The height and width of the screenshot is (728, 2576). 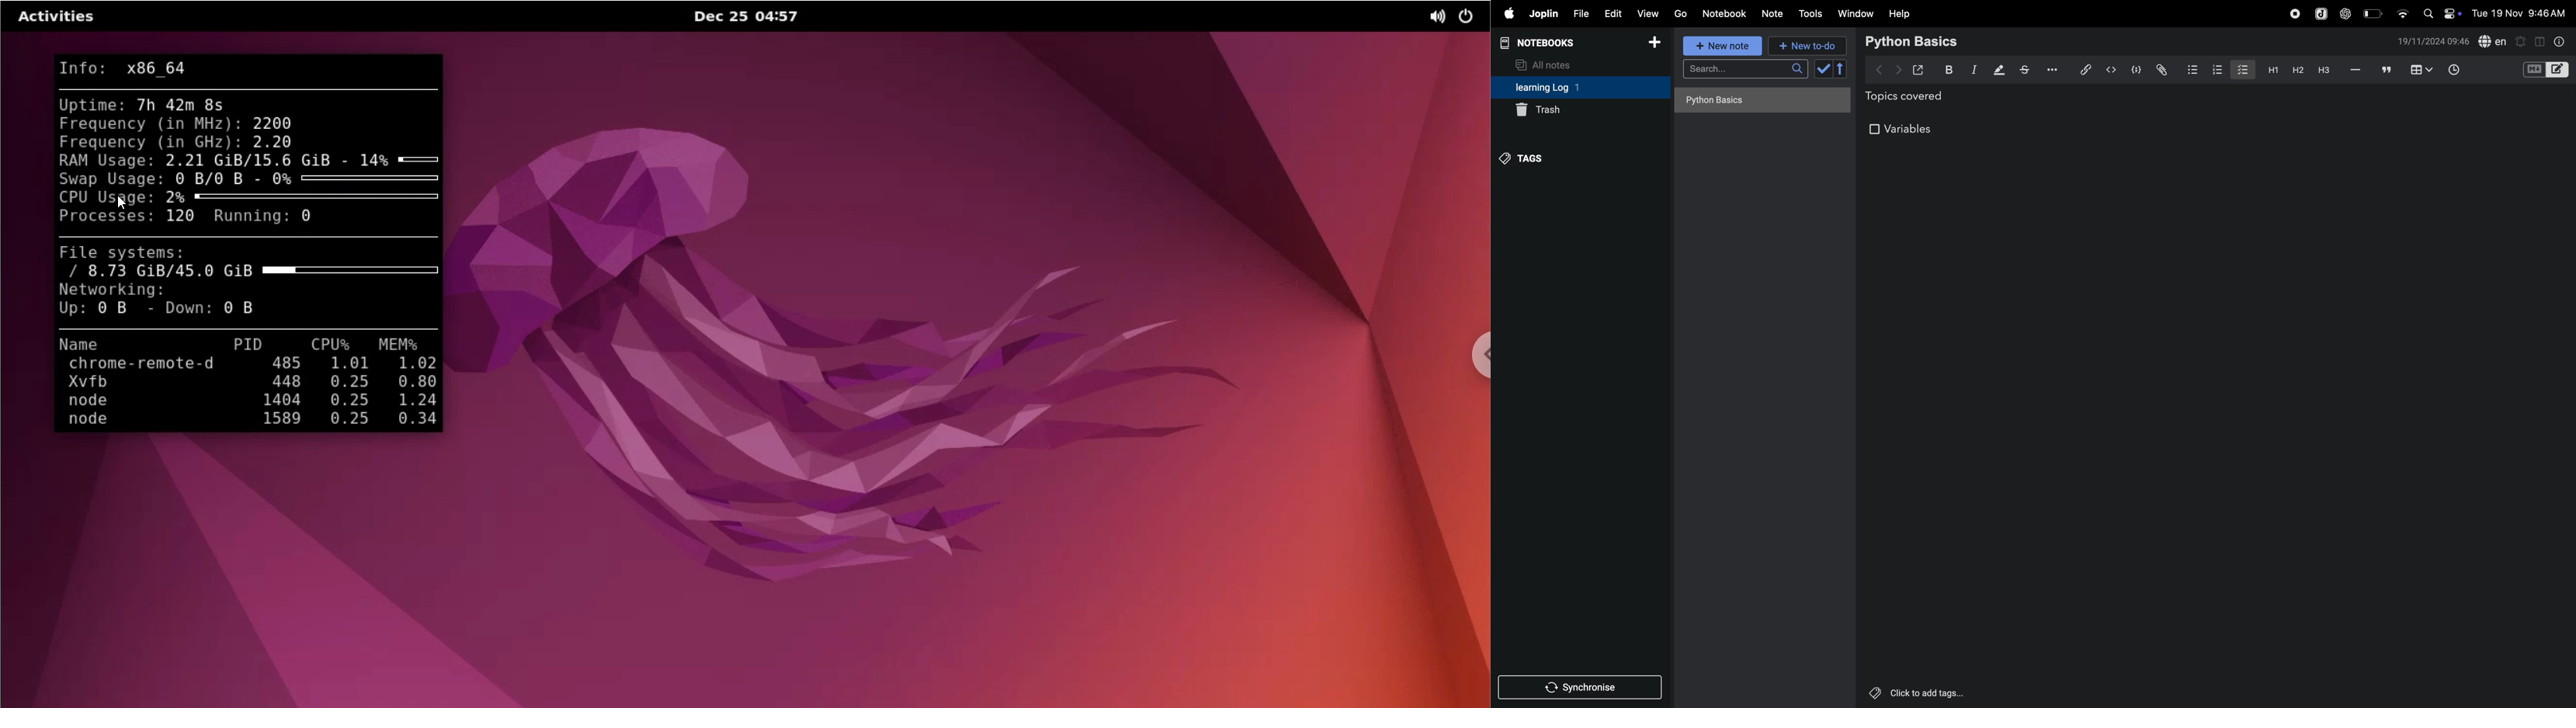 What do you see at coordinates (104, 196) in the screenshot?
I see `CPU usage` at bounding box center [104, 196].